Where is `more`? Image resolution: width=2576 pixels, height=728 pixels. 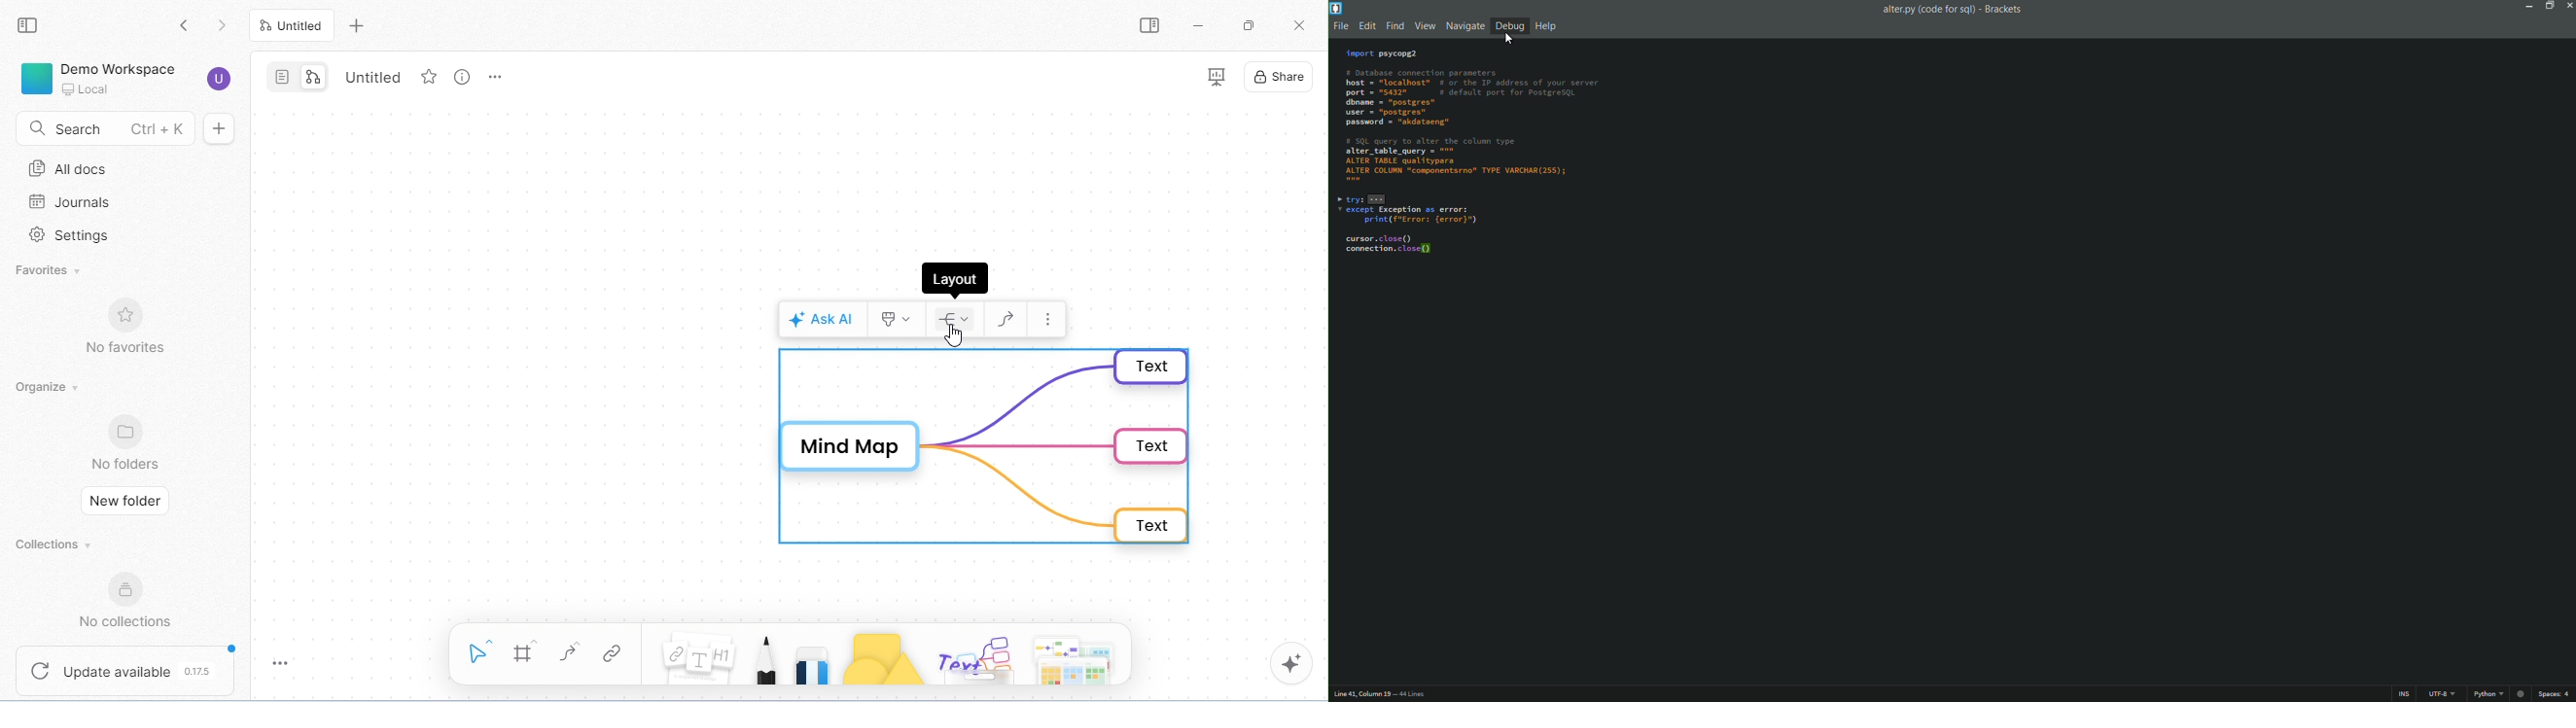
more is located at coordinates (1047, 319).